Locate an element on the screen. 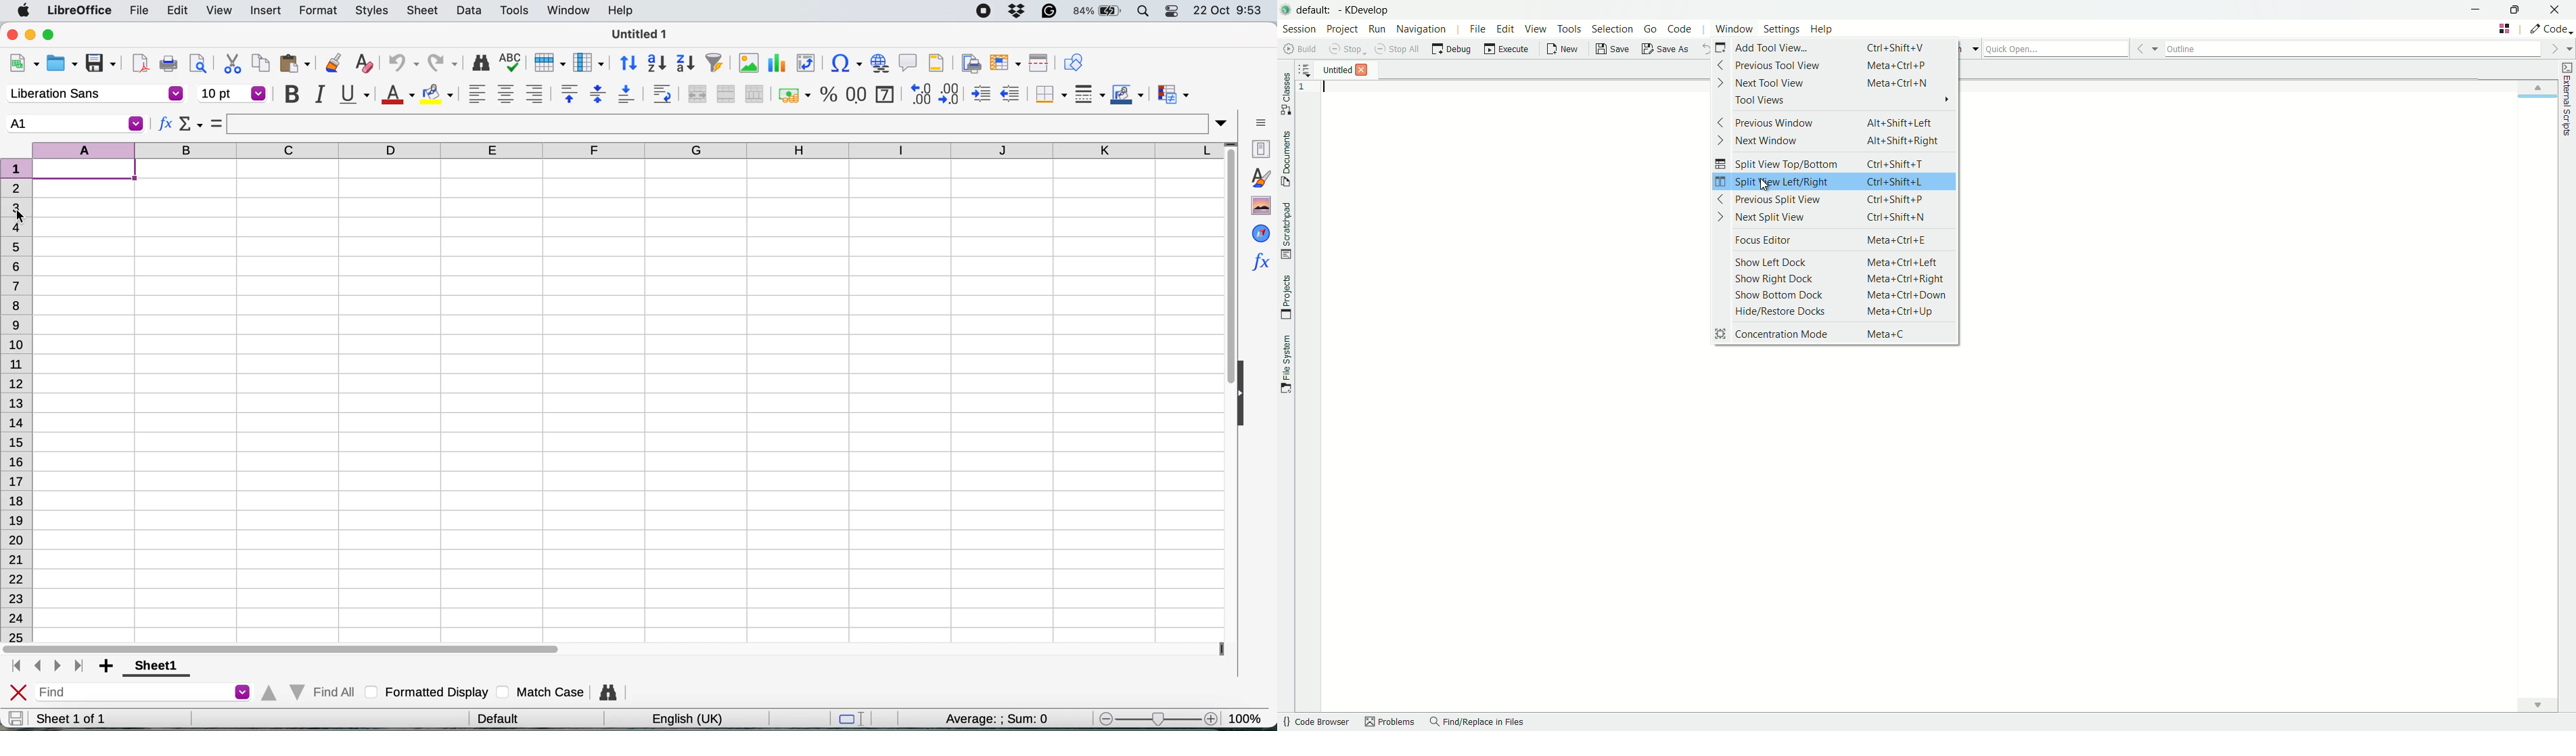 The height and width of the screenshot is (756, 2576). new is located at coordinates (1562, 49).